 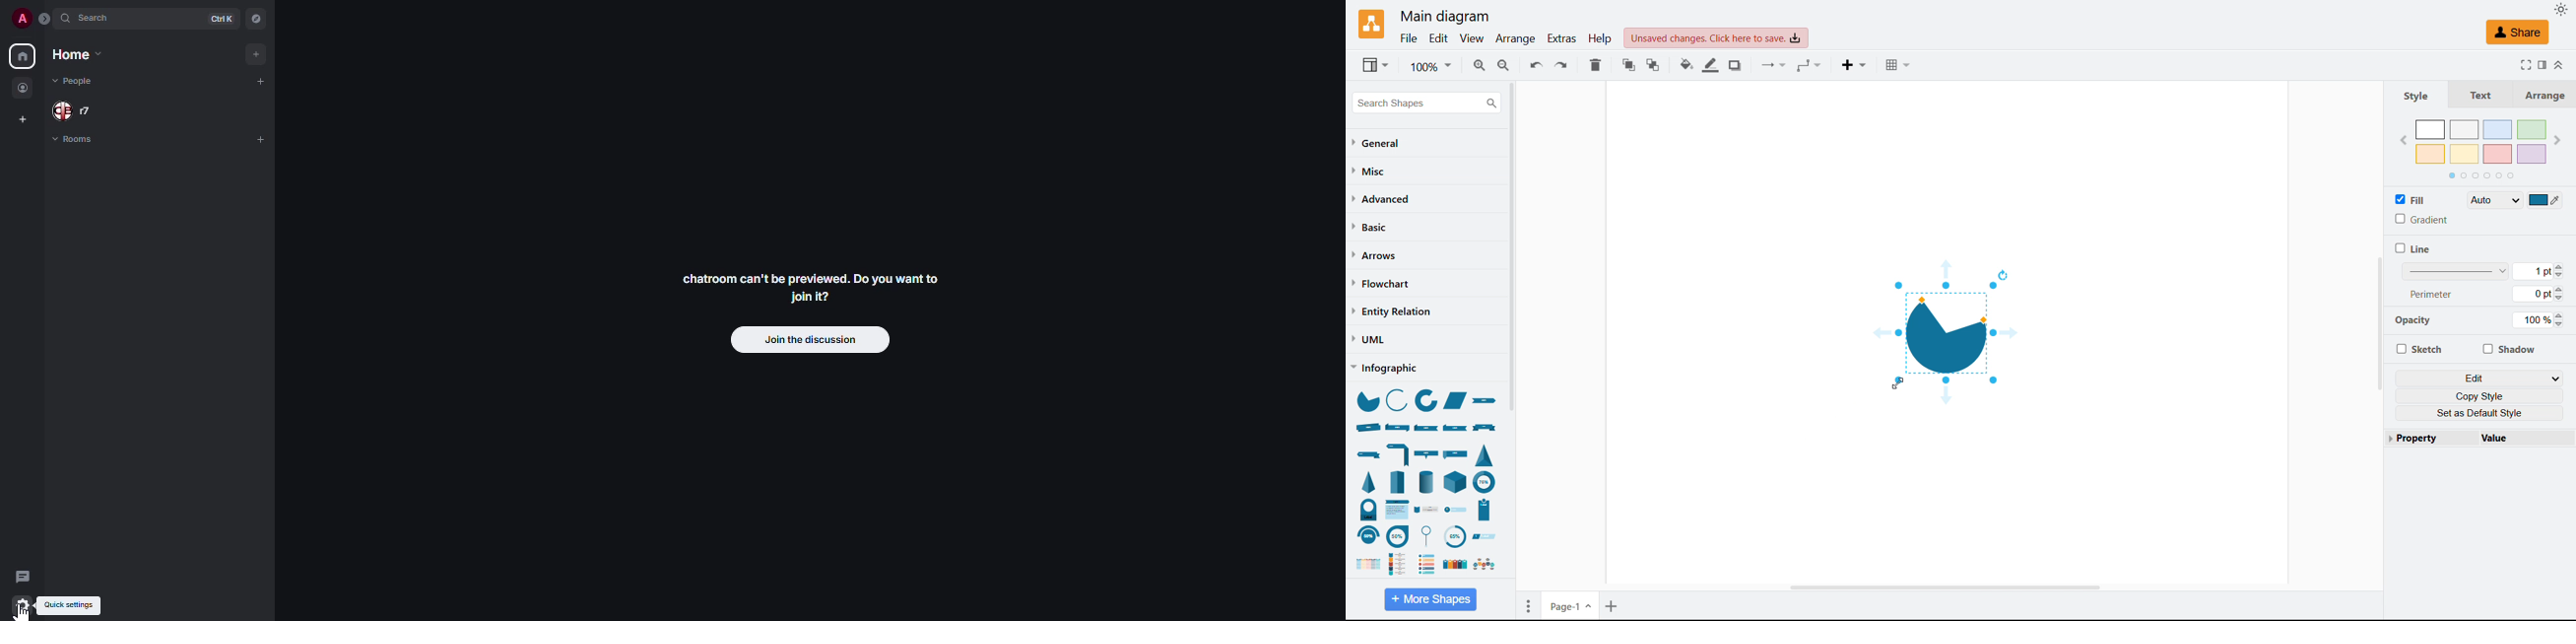 What do you see at coordinates (267, 83) in the screenshot?
I see `add` at bounding box center [267, 83].